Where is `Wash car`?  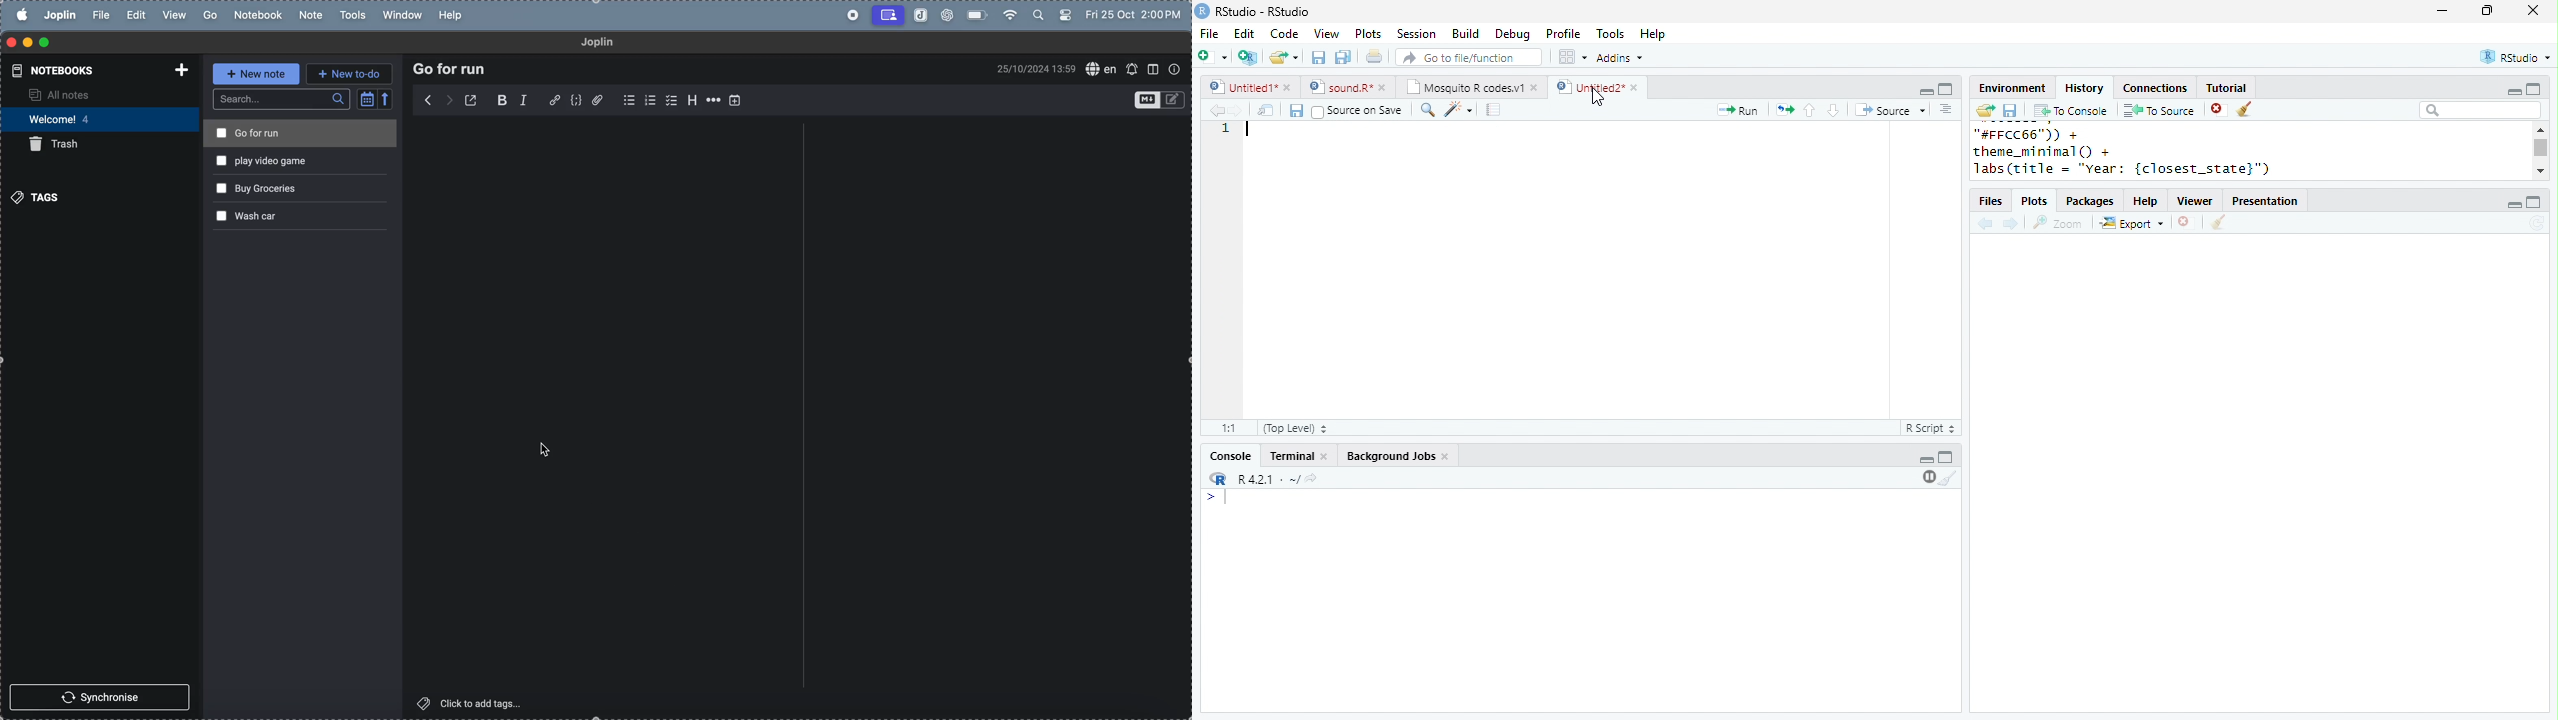
Wash car is located at coordinates (254, 217).